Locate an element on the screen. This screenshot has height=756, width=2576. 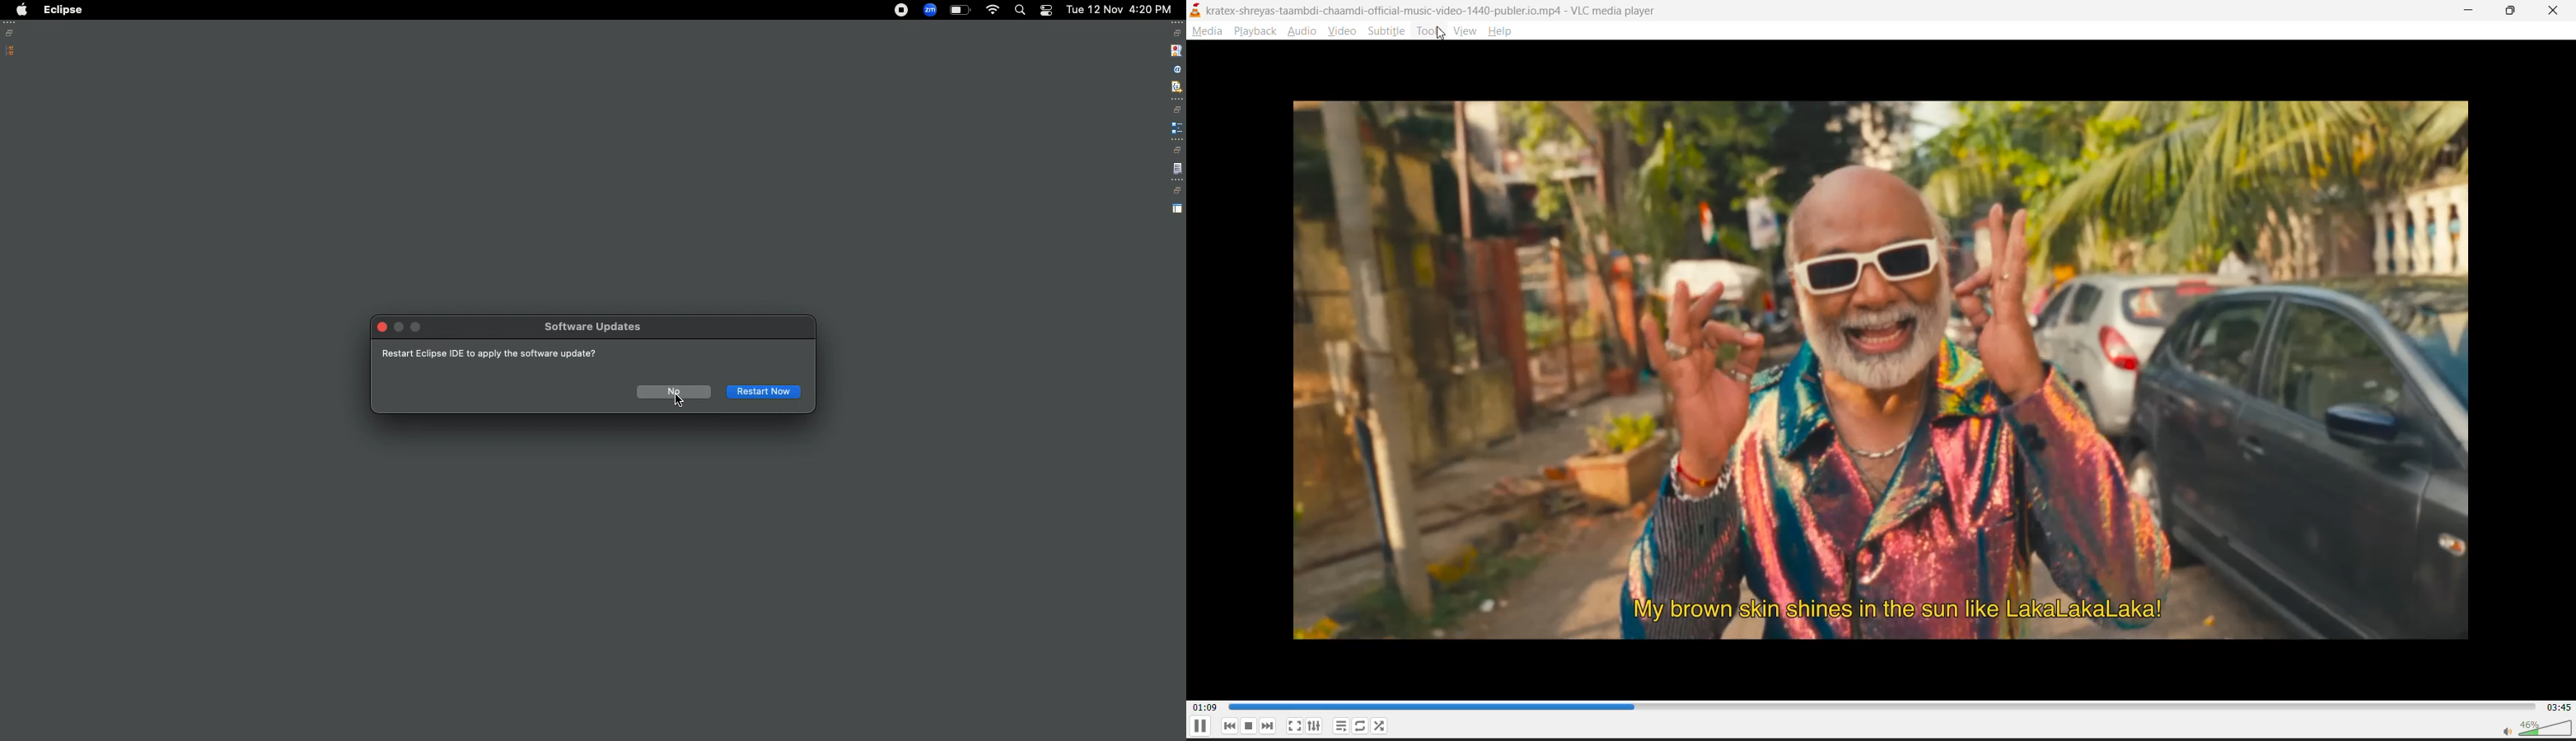
playback is located at coordinates (1255, 31).